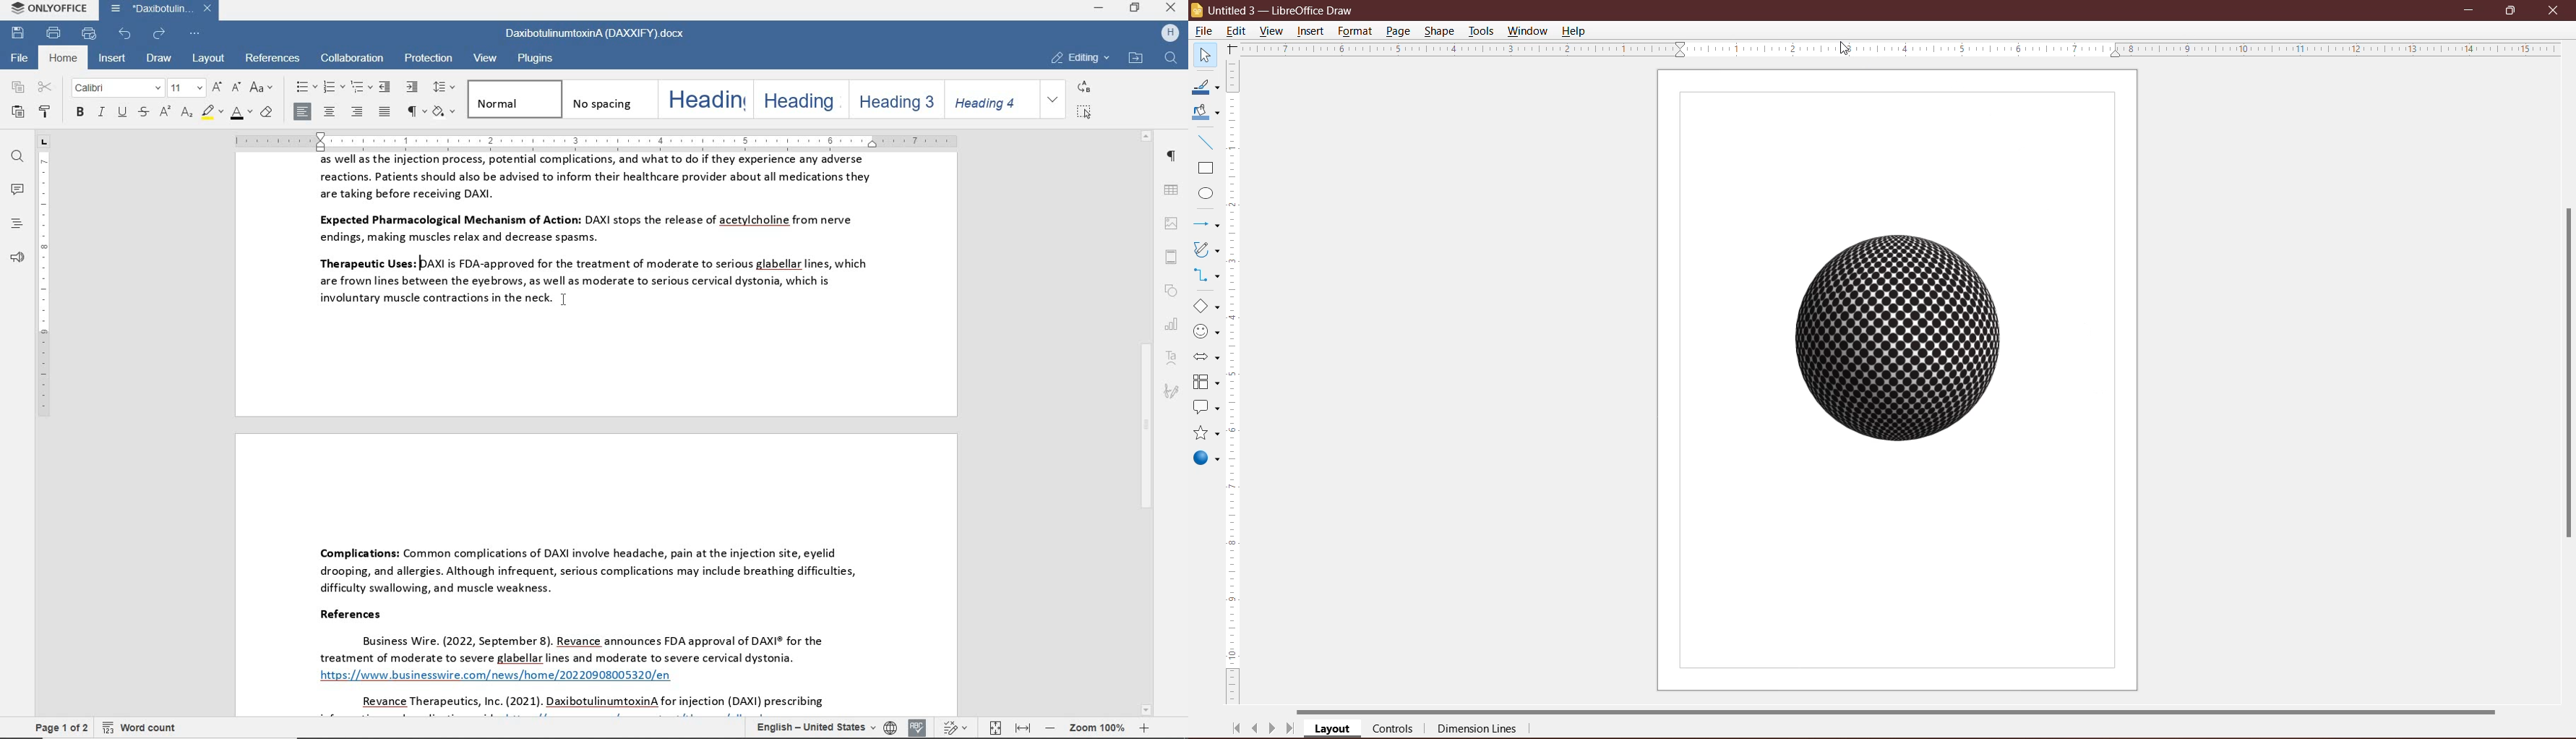 The height and width of the screenshot is (756, 2576). What do you see at coordinates (1170, 190) in the screenshot?
I see `table` at bounding box center [1170, 190].